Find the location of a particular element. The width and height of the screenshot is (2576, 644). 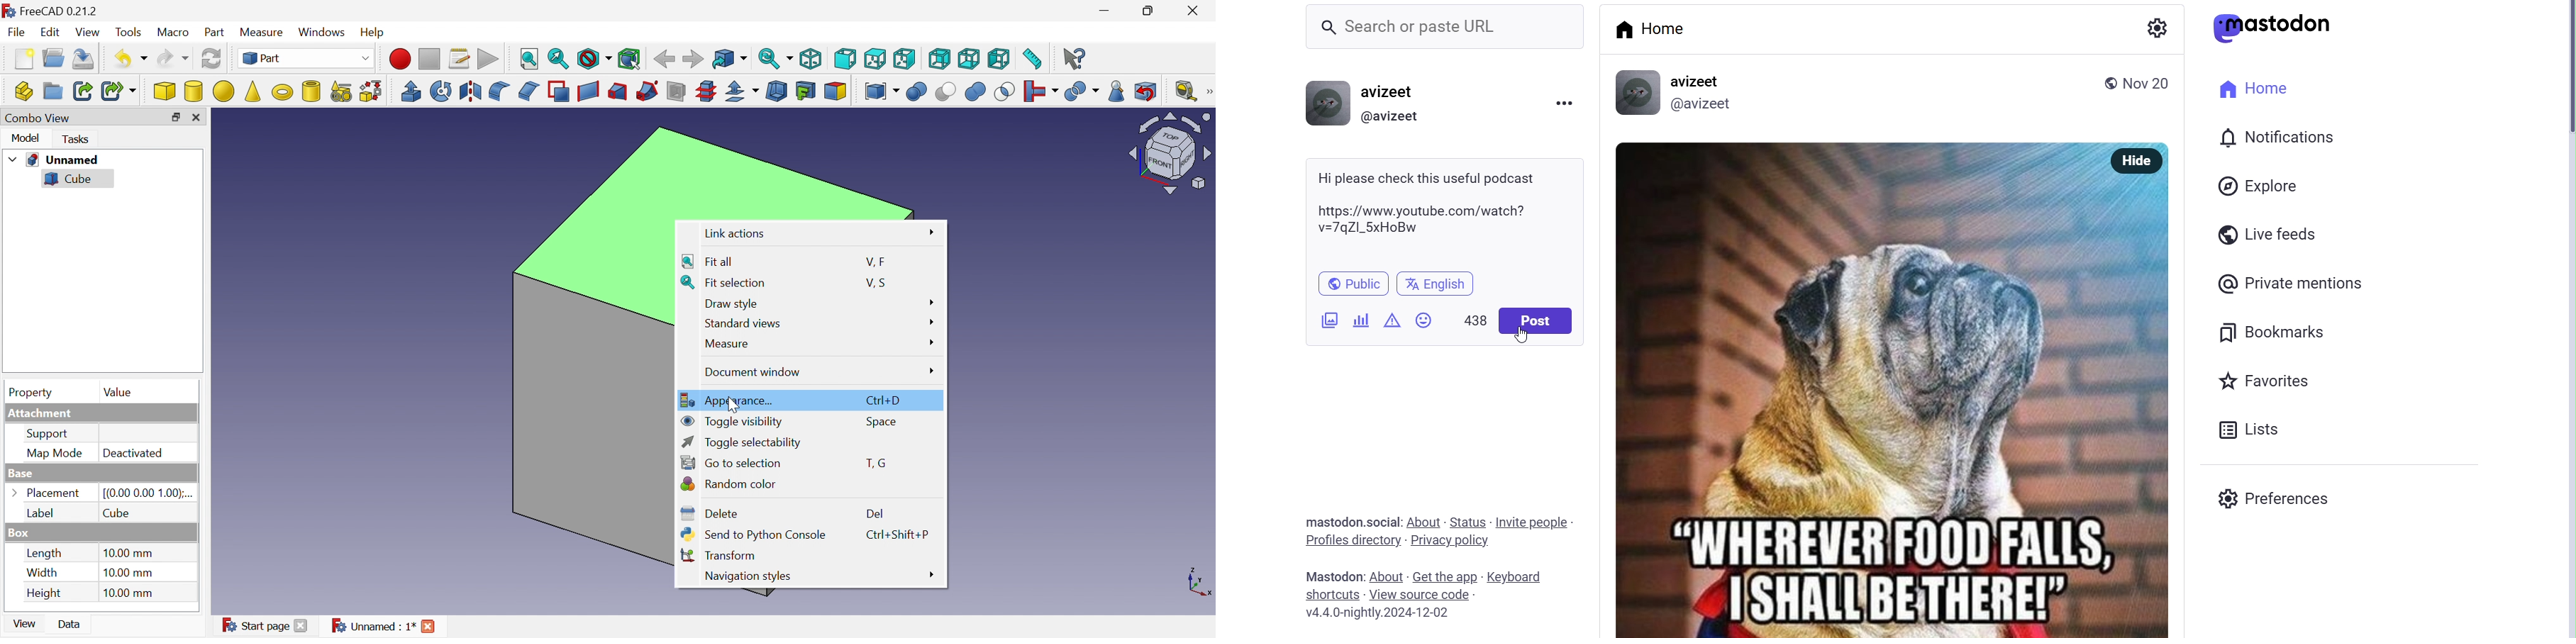

Ctrl+D is located at coordinates (887, 399).